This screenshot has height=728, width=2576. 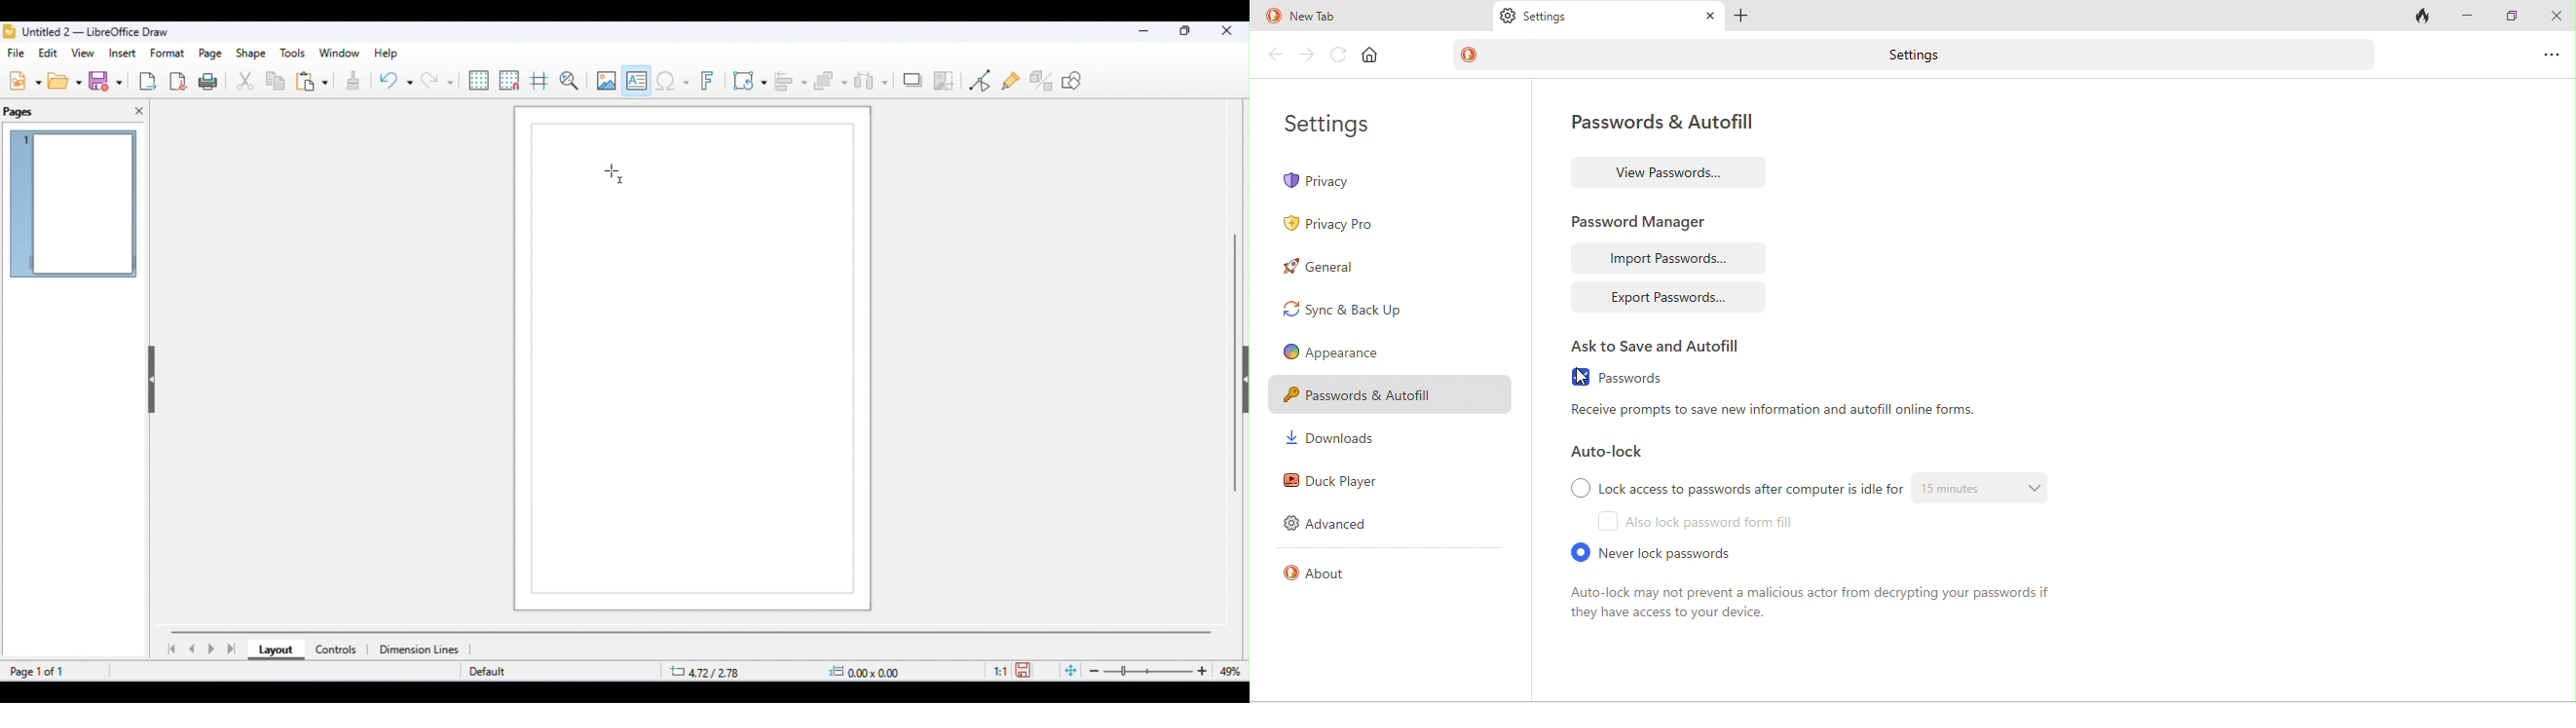 What do you see at coordinates (50, 53) in the screenshot?
I see `edit` at bounding box center [50, 53].